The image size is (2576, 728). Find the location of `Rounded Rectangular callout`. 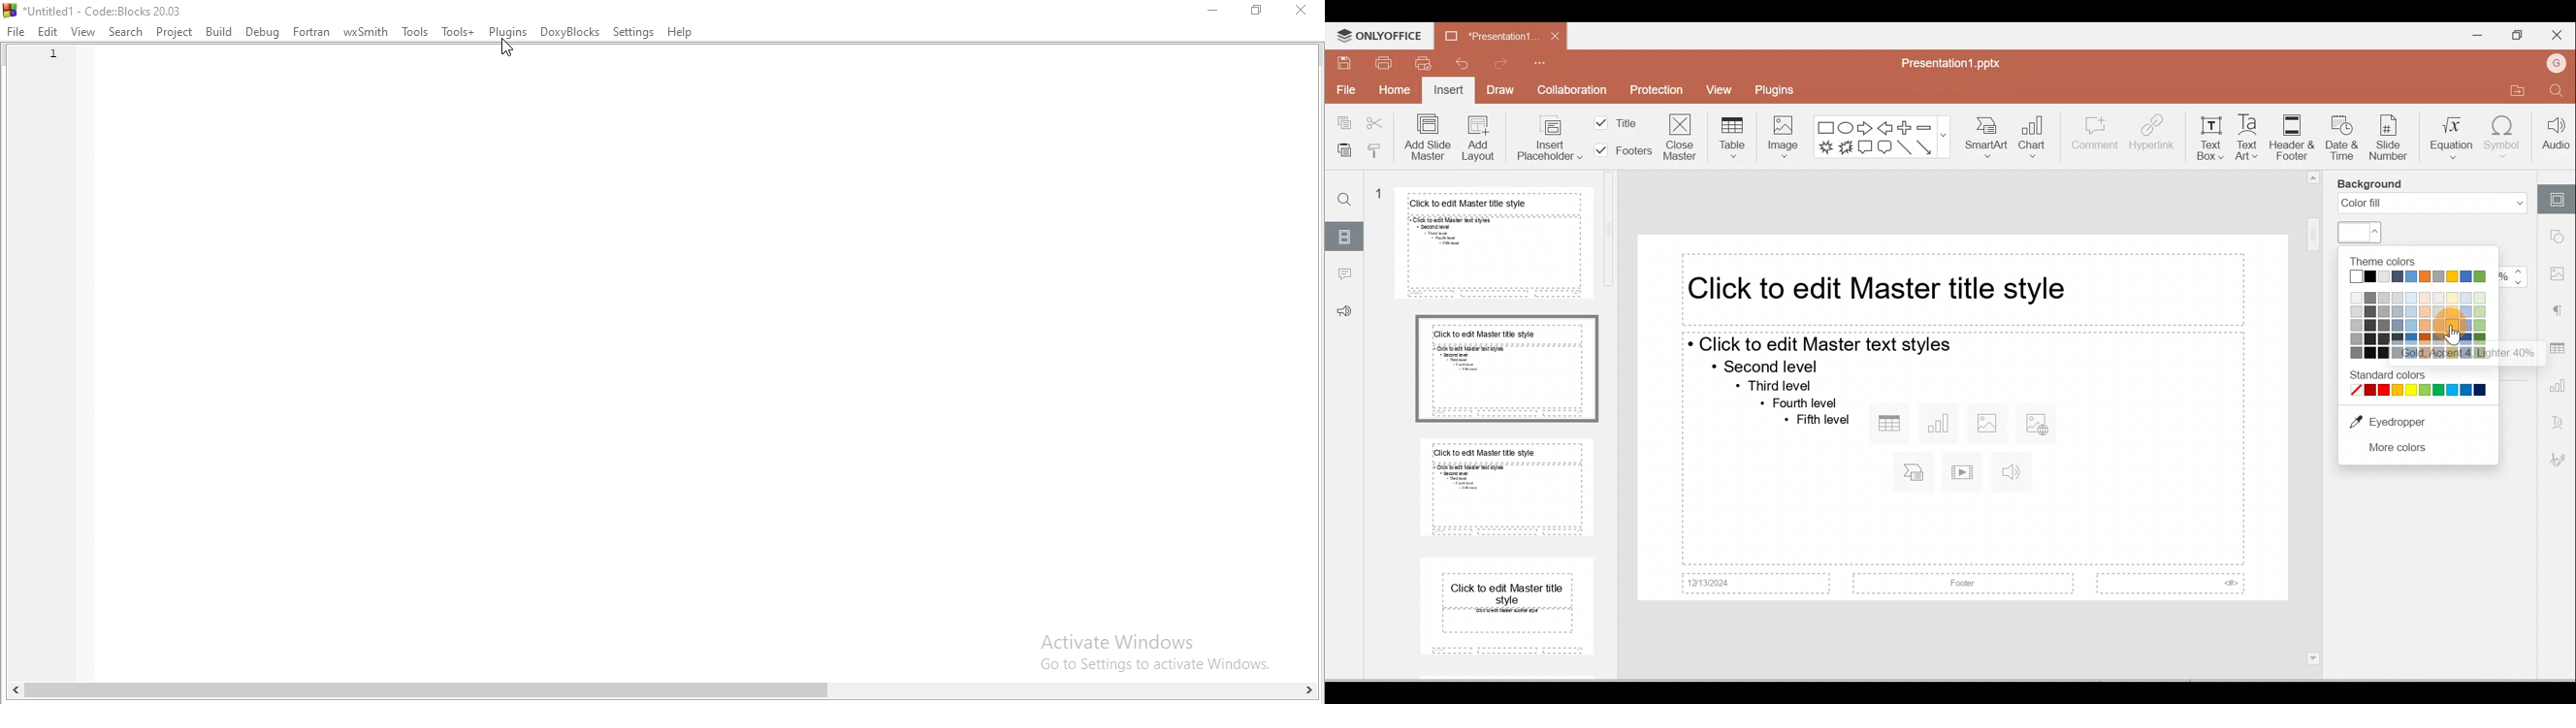

Rounded Rectangular callout is located at coordinates (1885, 149).